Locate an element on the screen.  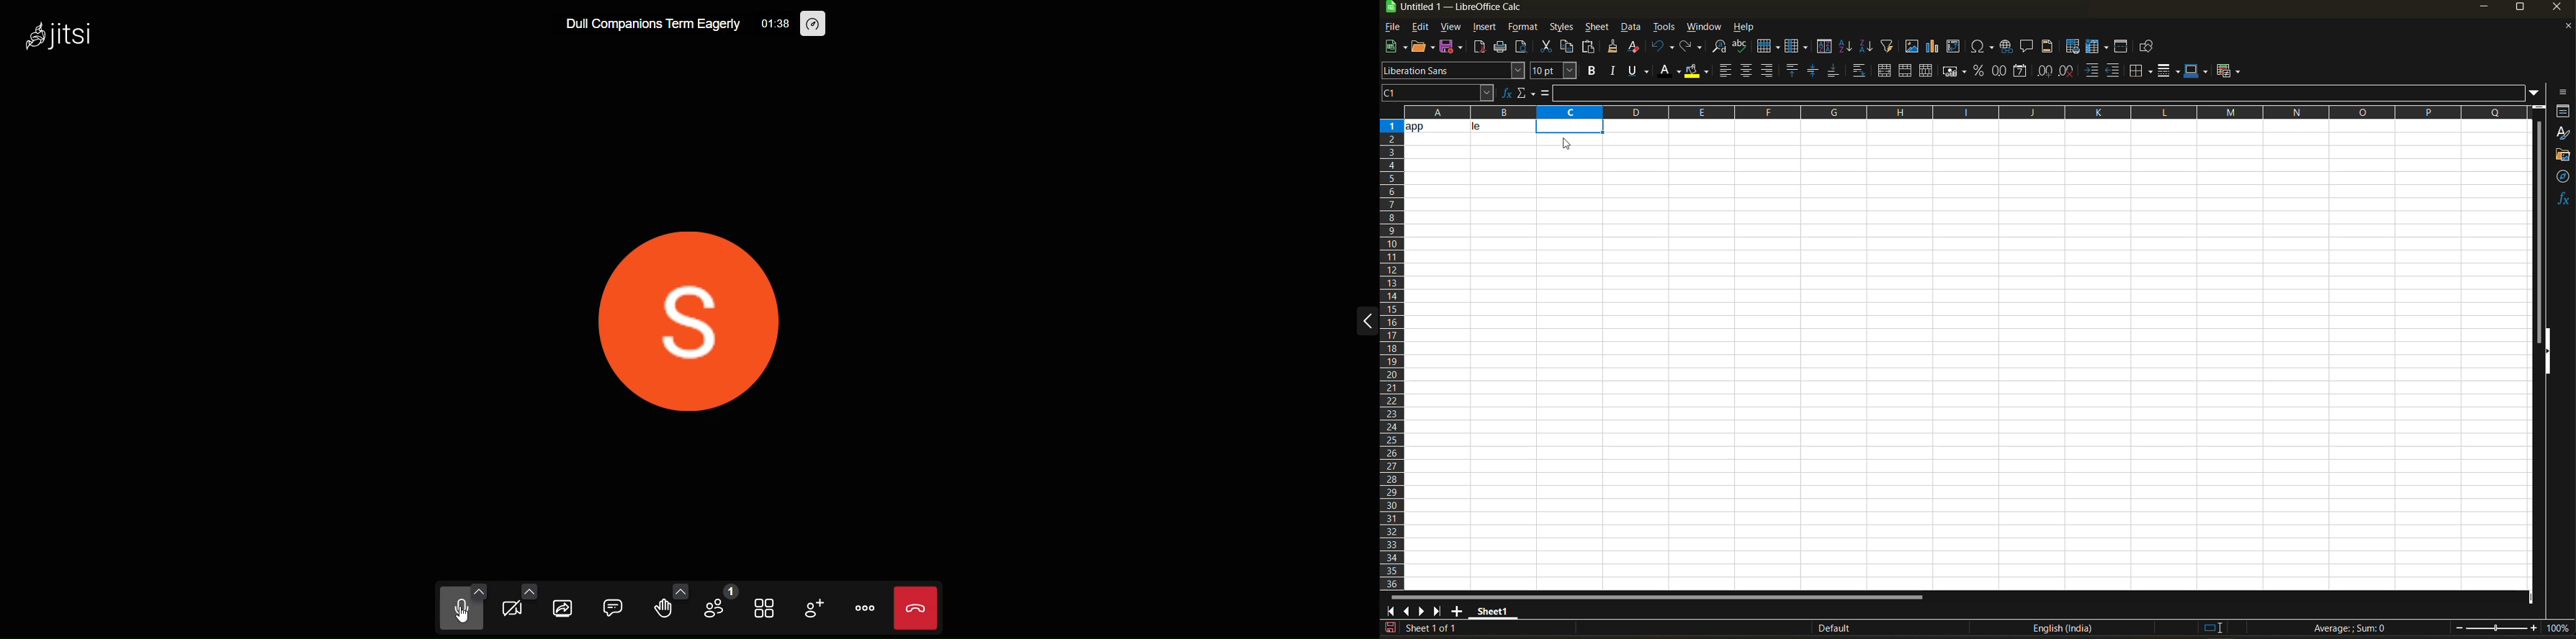
file is located at coordinates (1397, 28).